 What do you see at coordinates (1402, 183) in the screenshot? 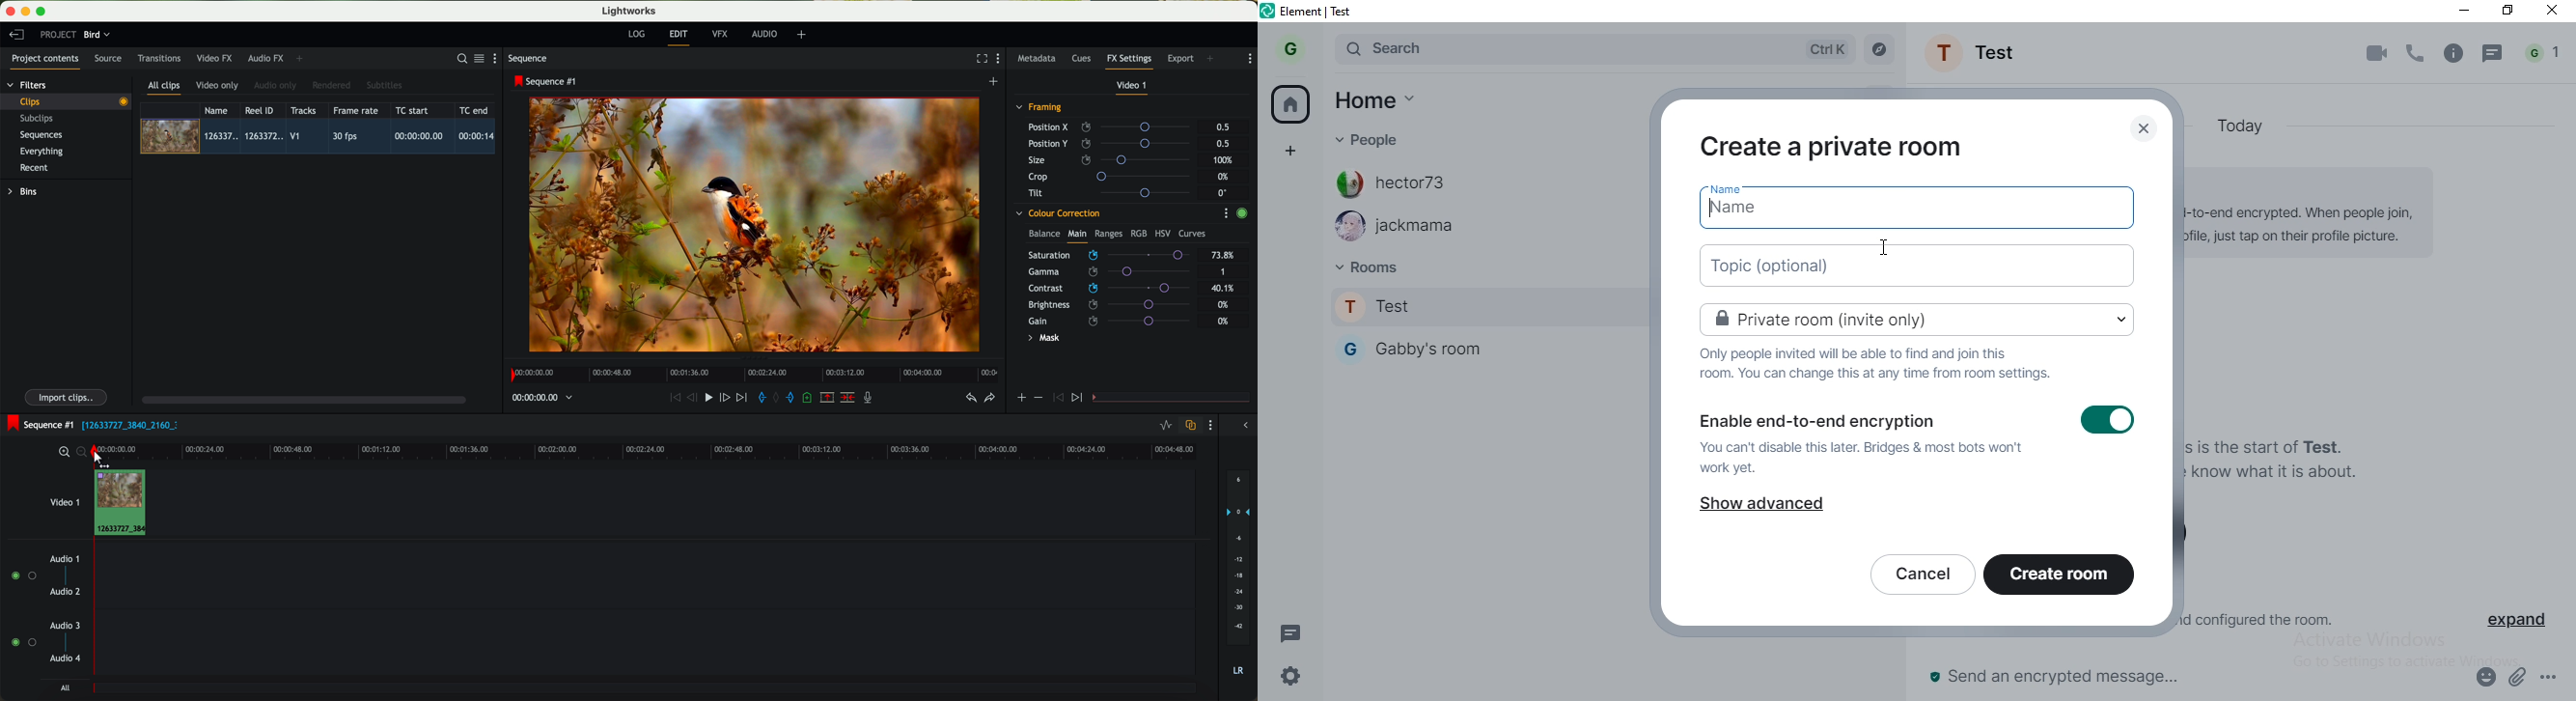
I see `hector73` at bounding box center [1402, 183].